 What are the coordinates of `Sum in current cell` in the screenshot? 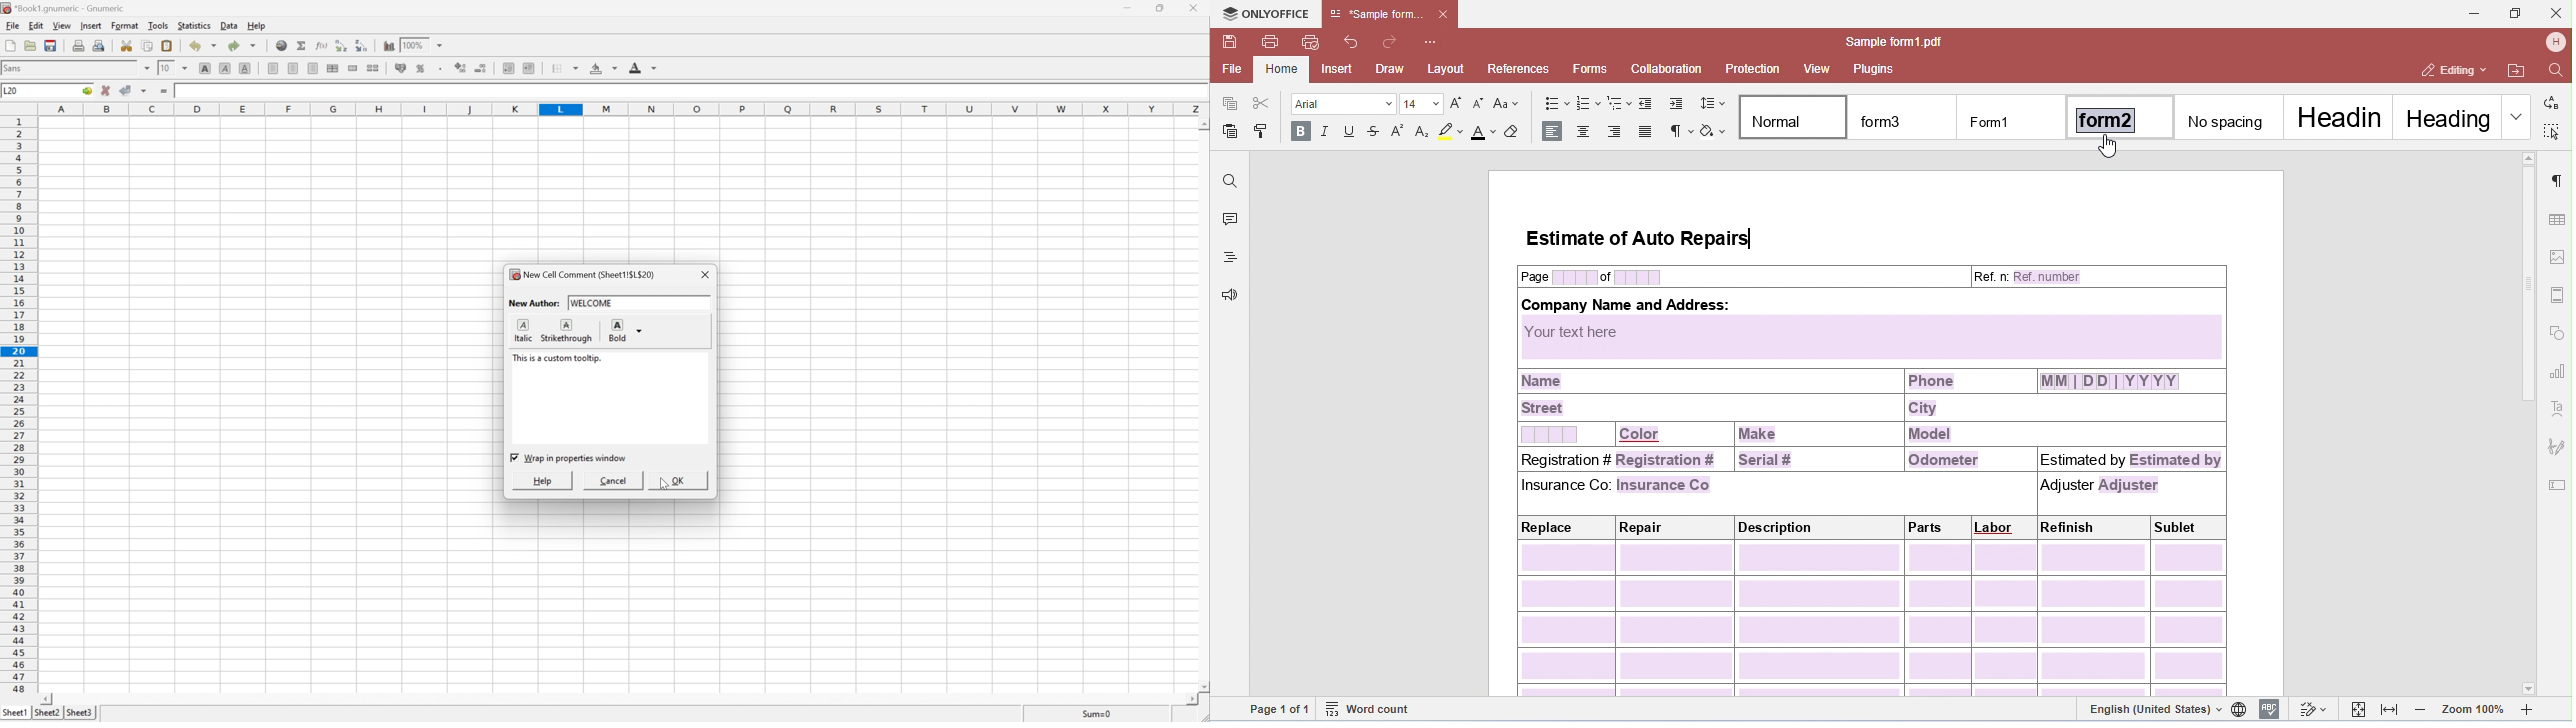 It's located at (303, 45).